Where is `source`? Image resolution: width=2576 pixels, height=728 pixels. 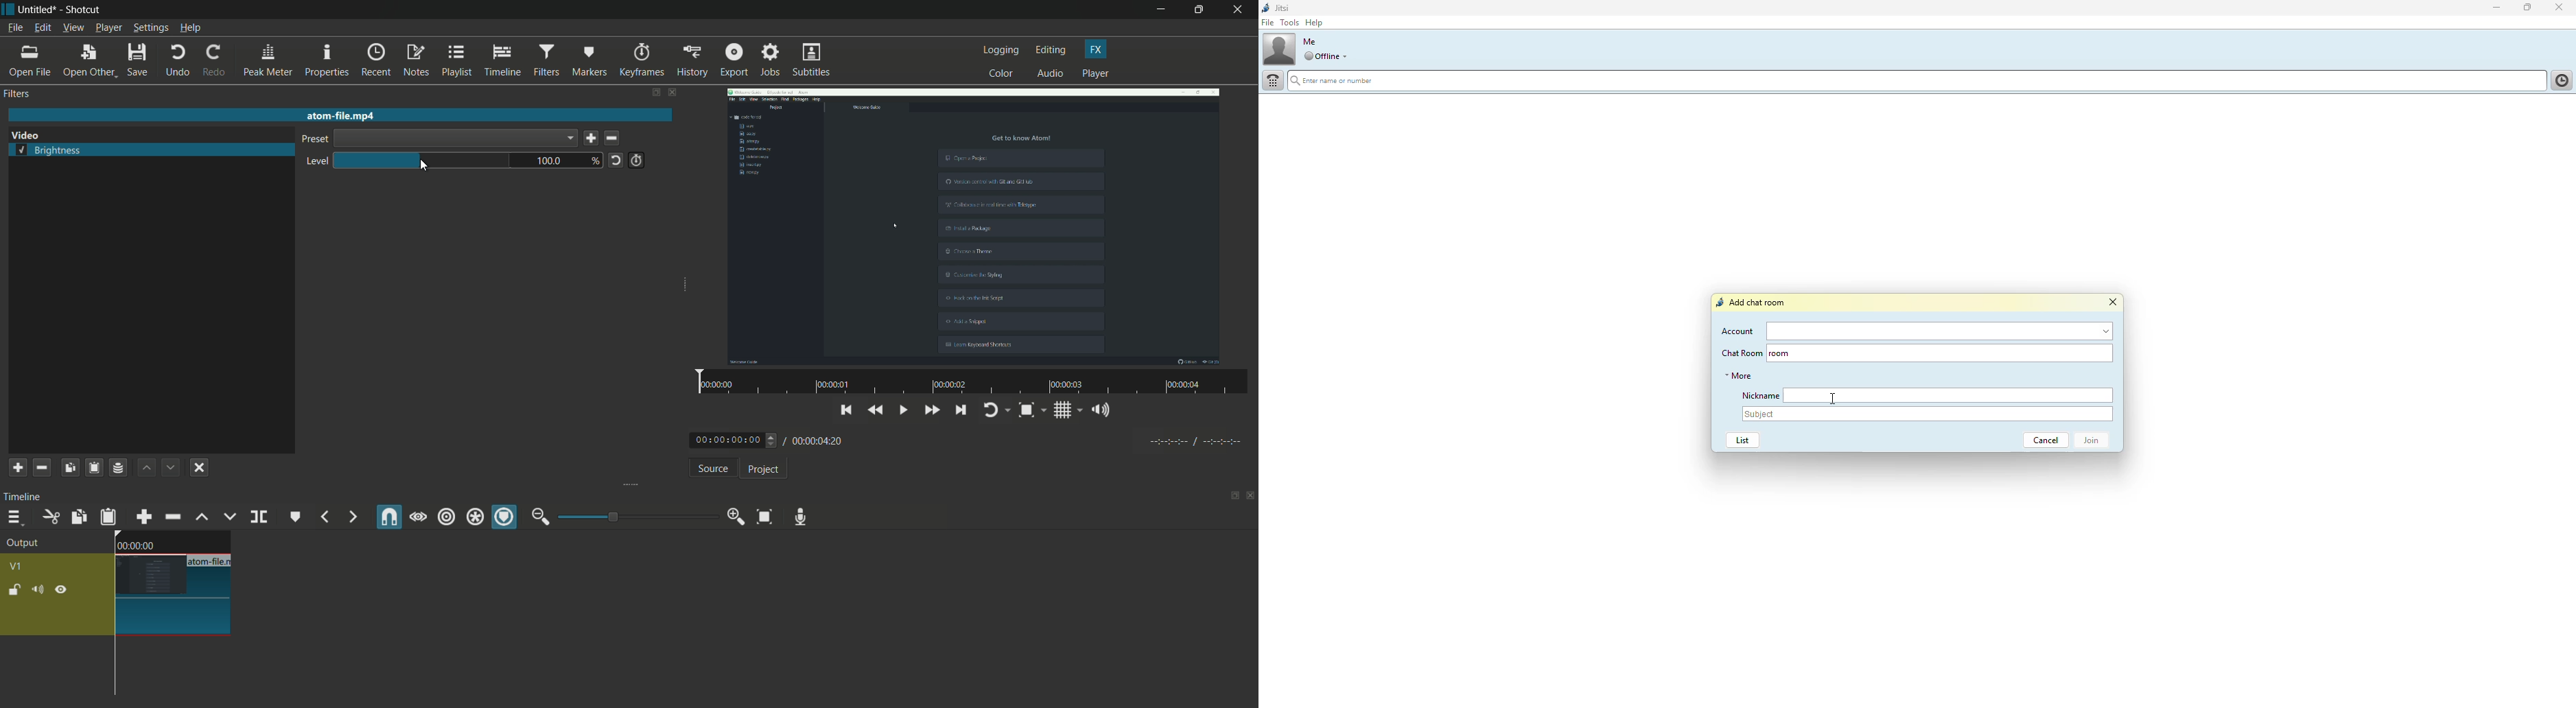
source is located at coordinates (713, 470).